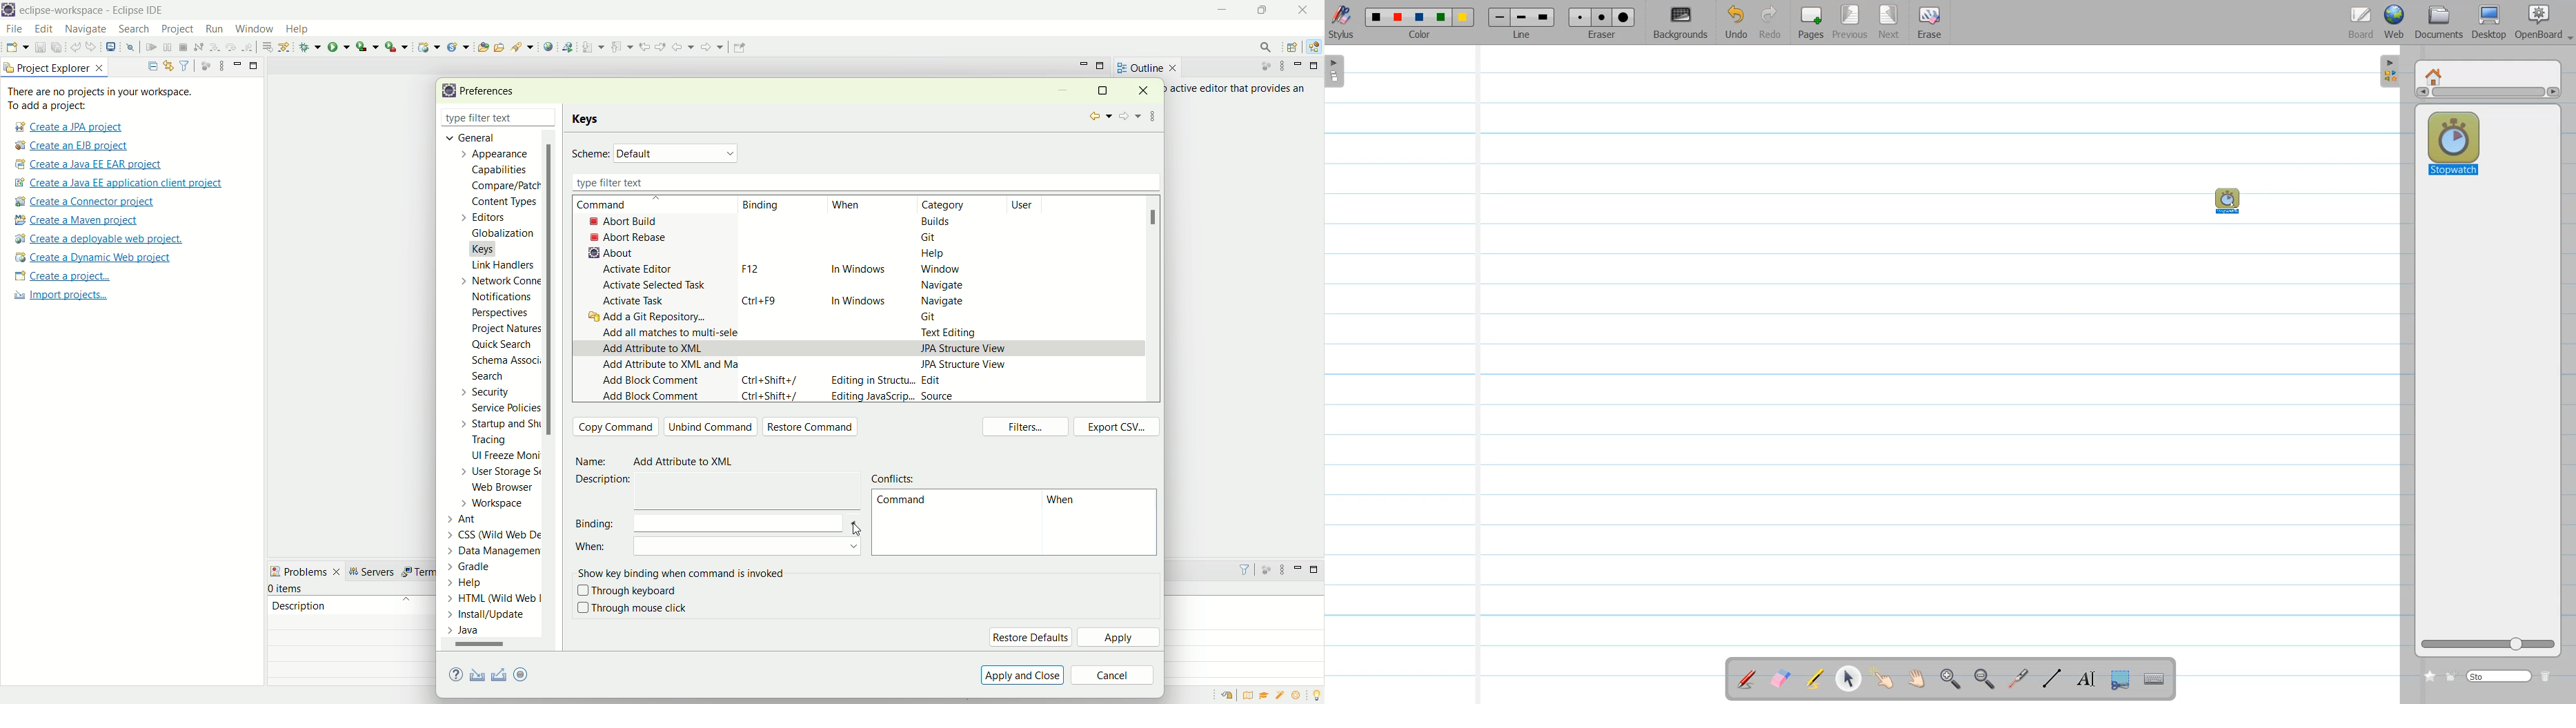 Image resolution: width=2576 pixels, height=728 pixels. What do you see at coordinates (891, 397) in the screenshot?
I see `editing javascript...Source` at bounding box center [891, 397].